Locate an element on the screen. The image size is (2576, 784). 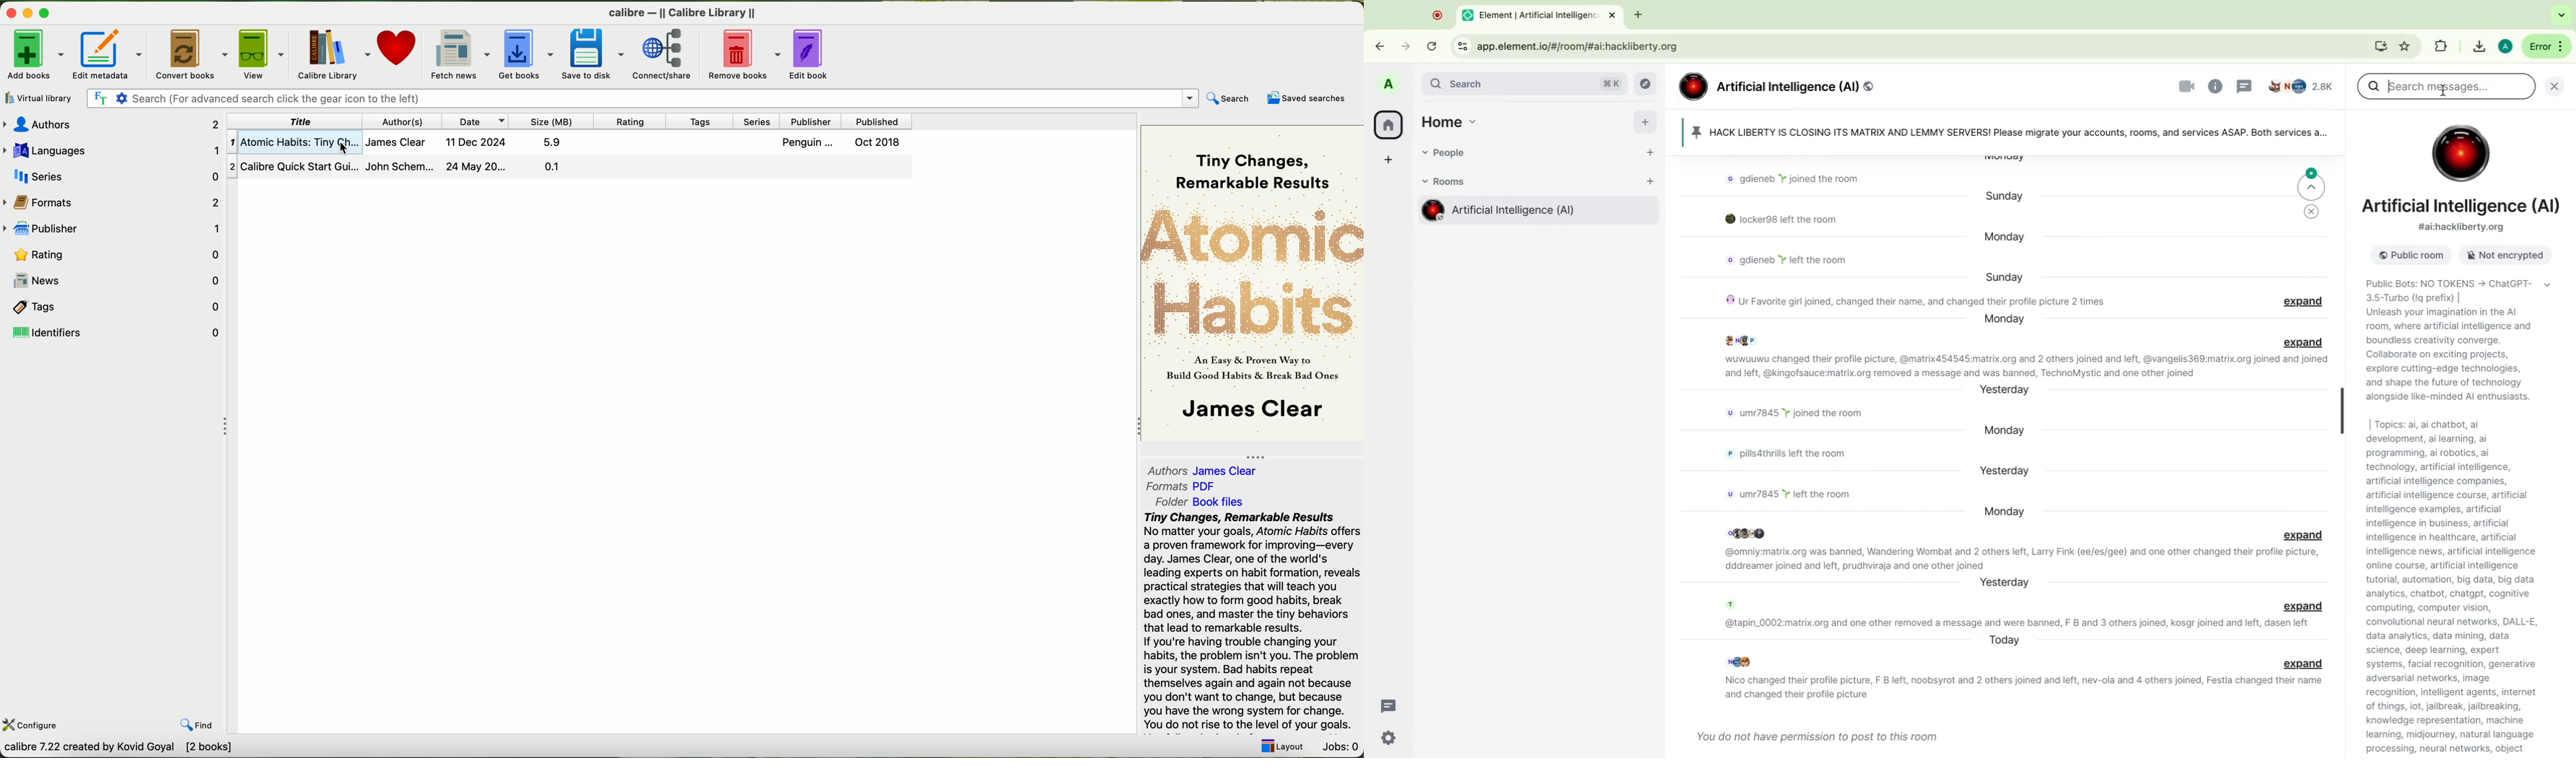
series is located at coordinates (757, 121).